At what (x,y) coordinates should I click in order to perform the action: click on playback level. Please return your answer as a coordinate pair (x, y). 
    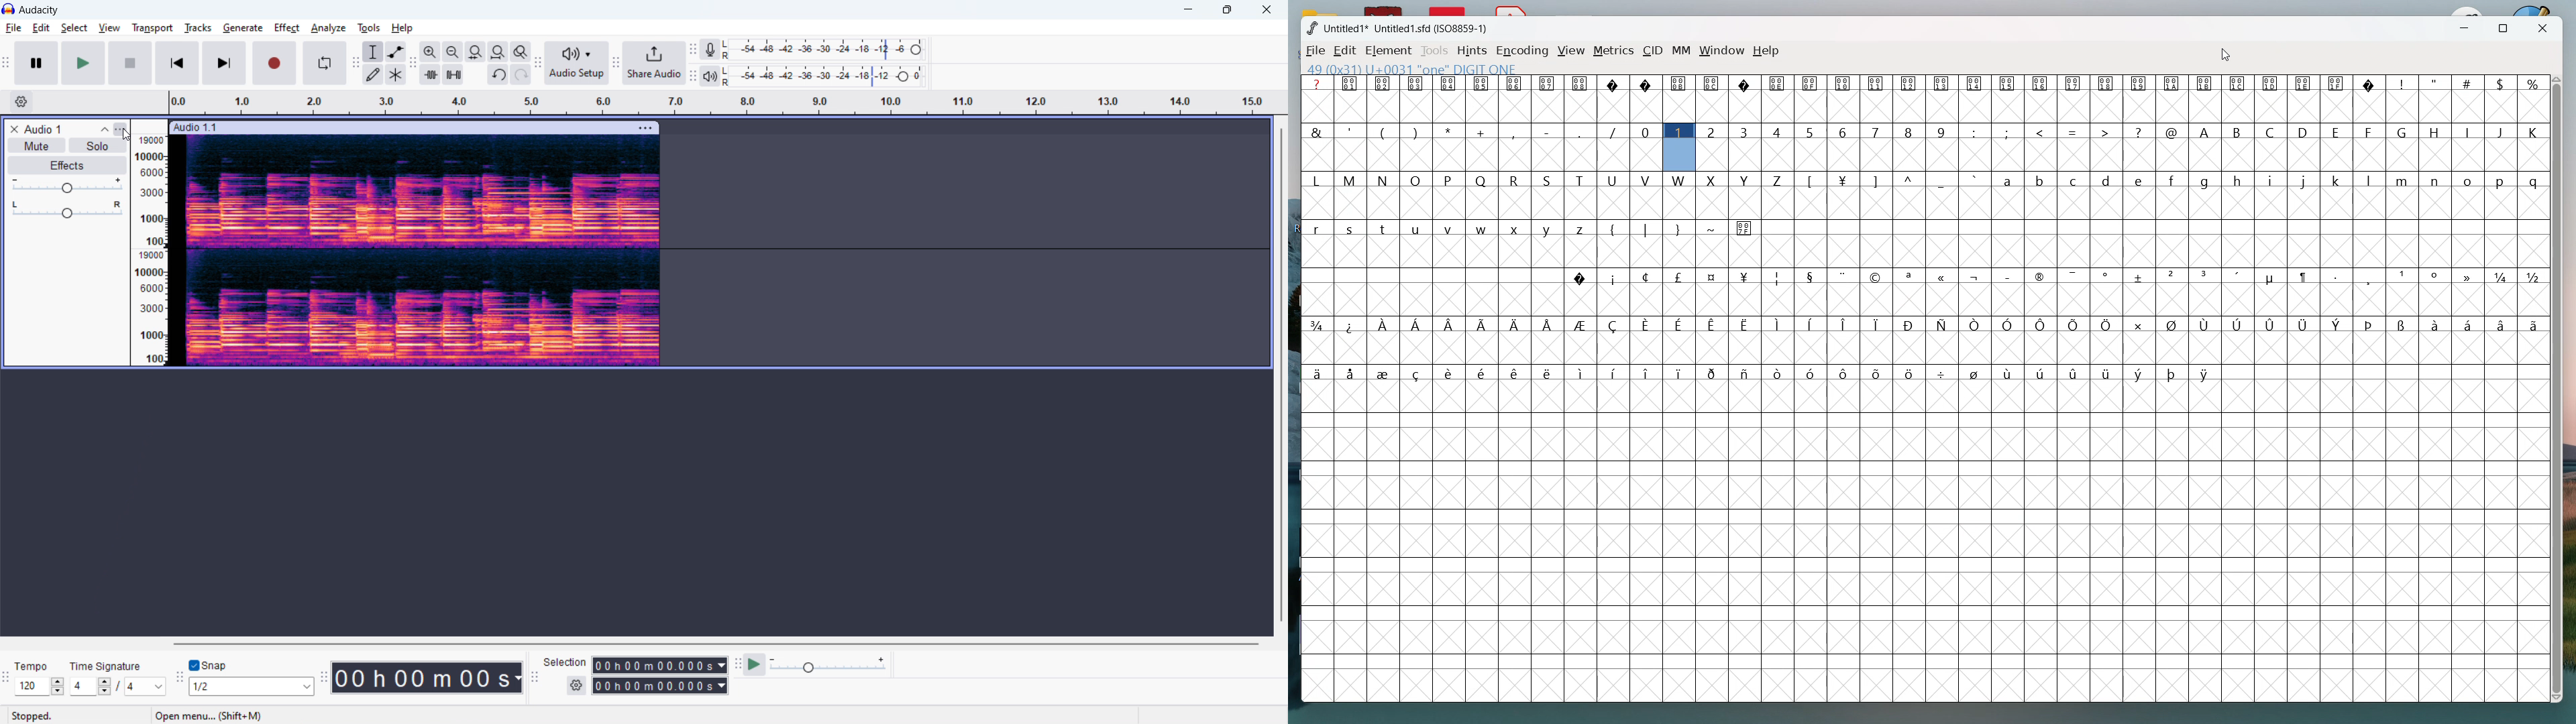
    Looking at the image, I should click on (828, 76).